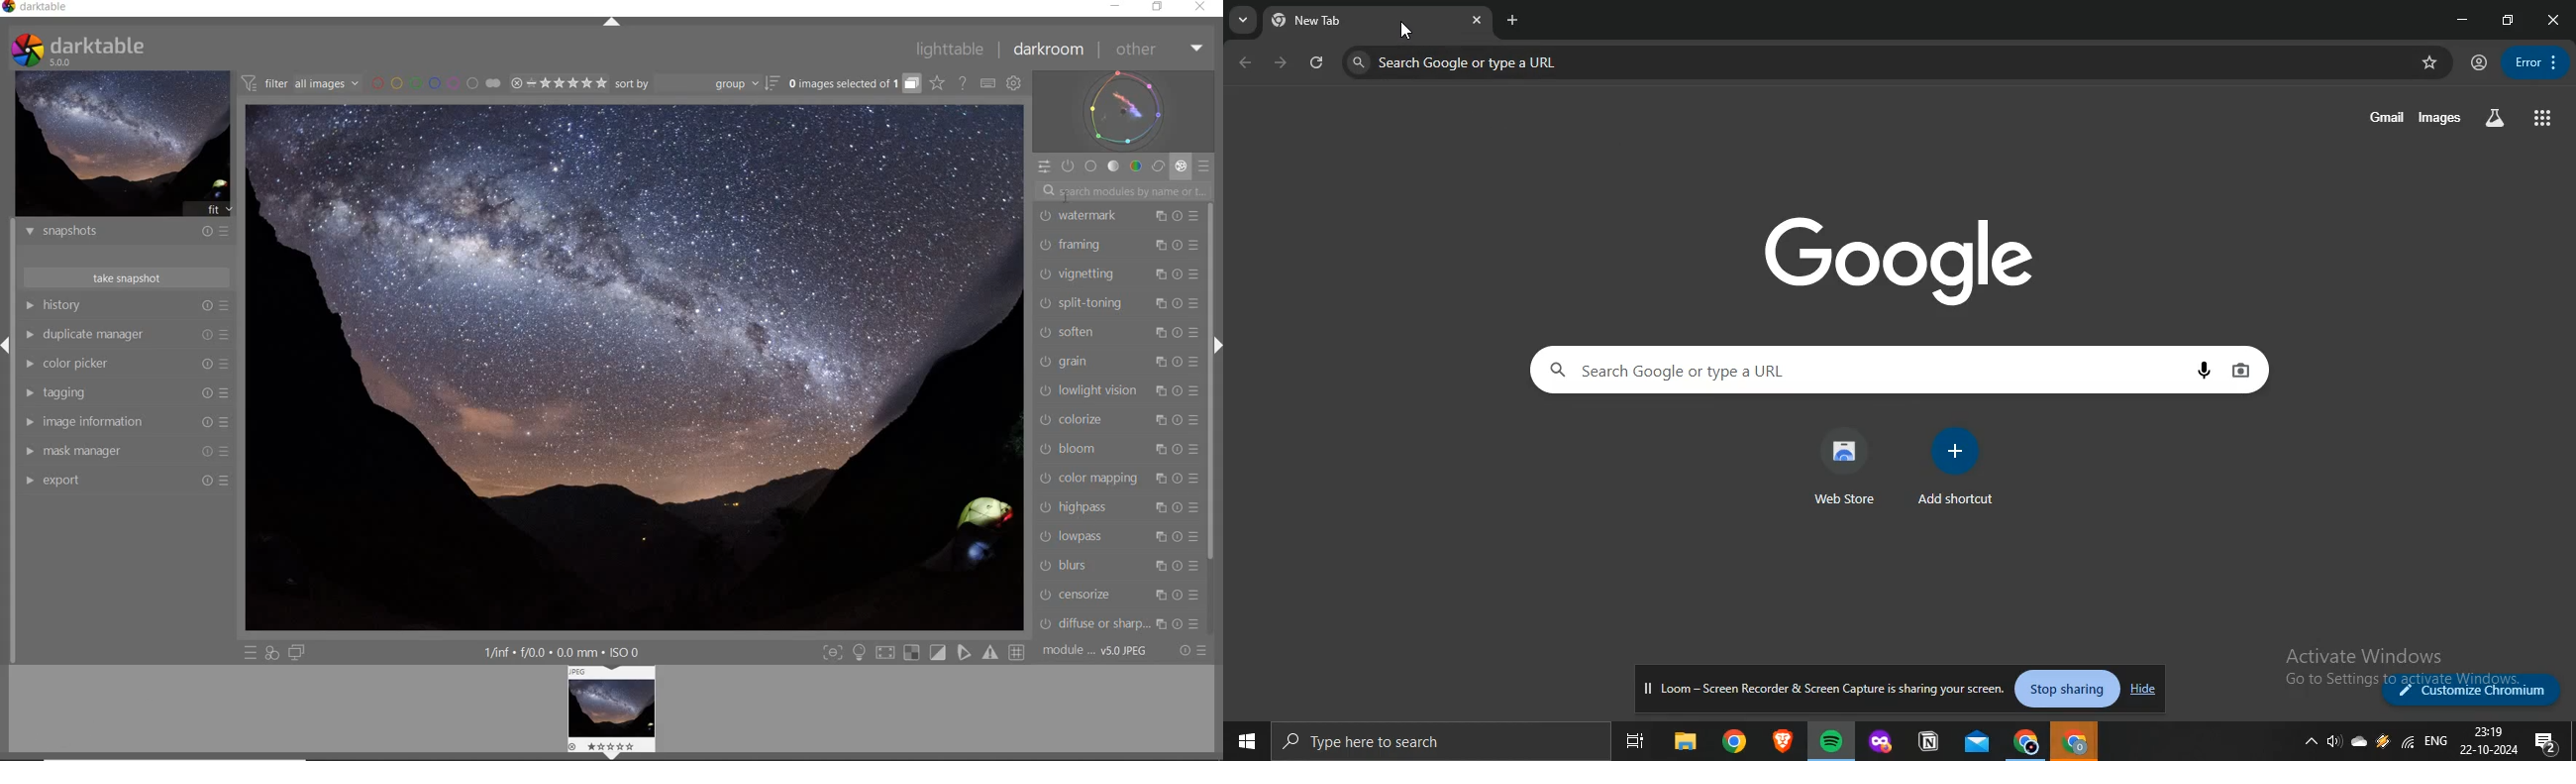  I want to click on spotify, so click(1829, 740).